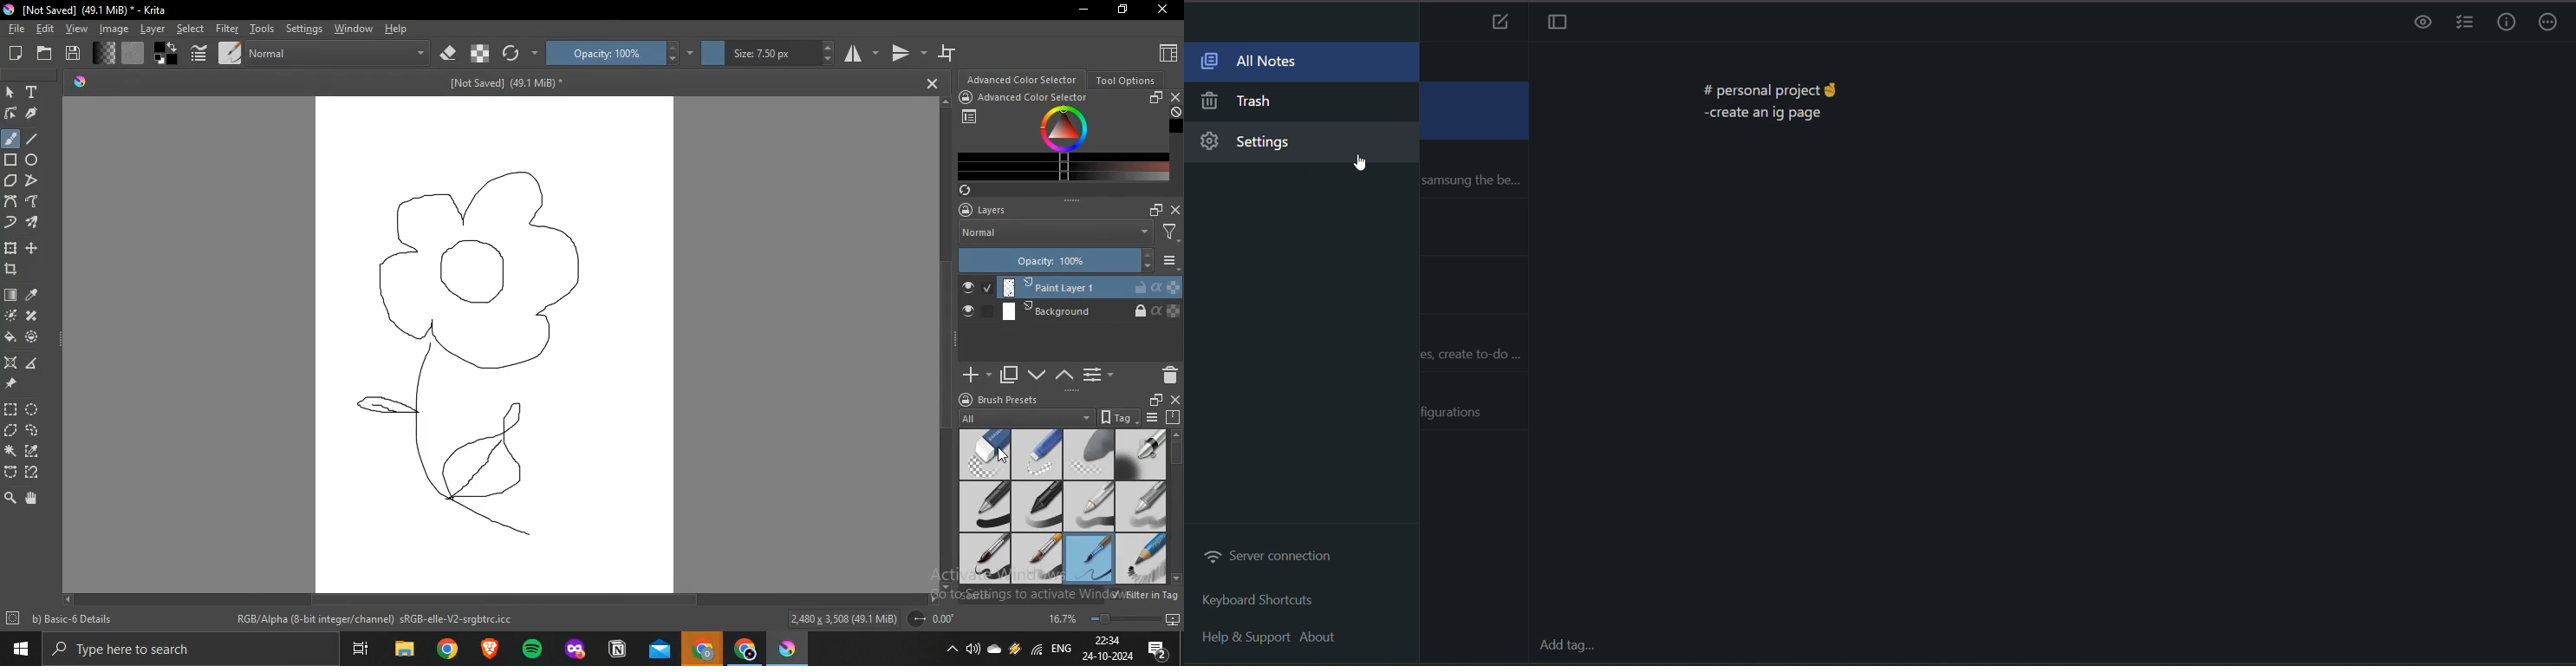  Describe the element at coordinates (75, 29) in the screenshot. I see `view` at that location.